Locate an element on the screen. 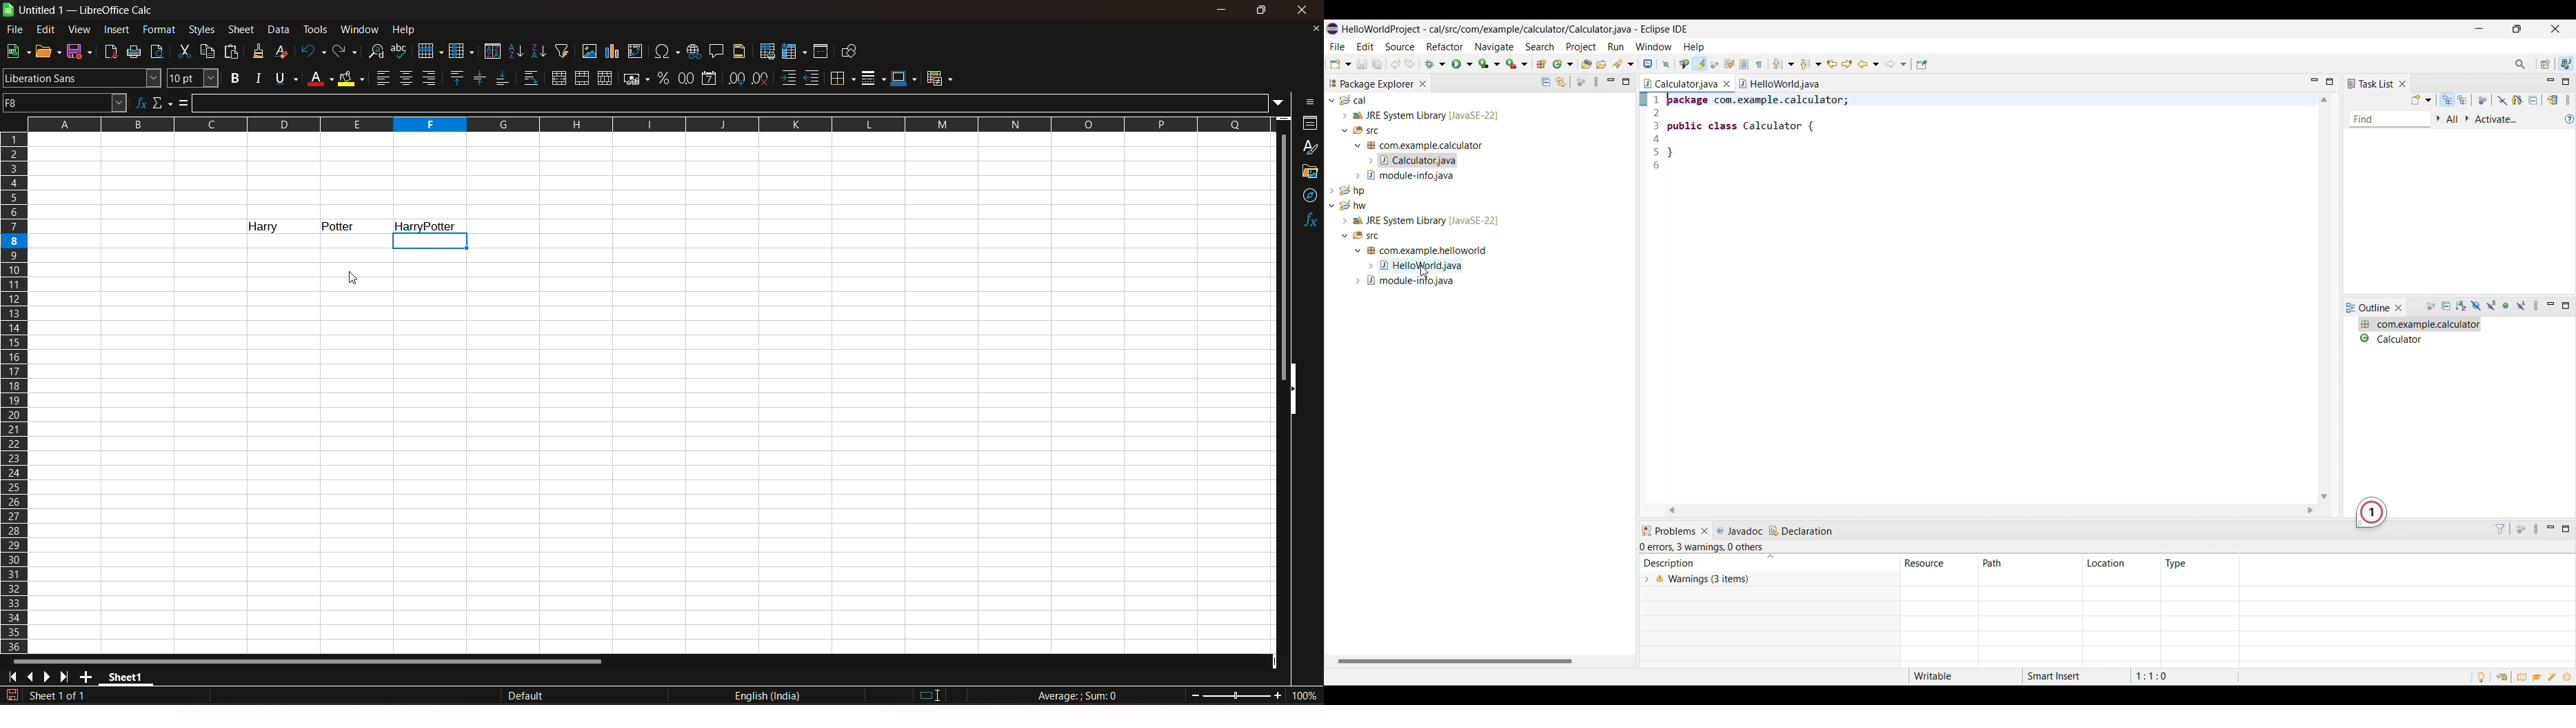 The image size is (2576, 728). formula is located at coordinates (1080, 695).